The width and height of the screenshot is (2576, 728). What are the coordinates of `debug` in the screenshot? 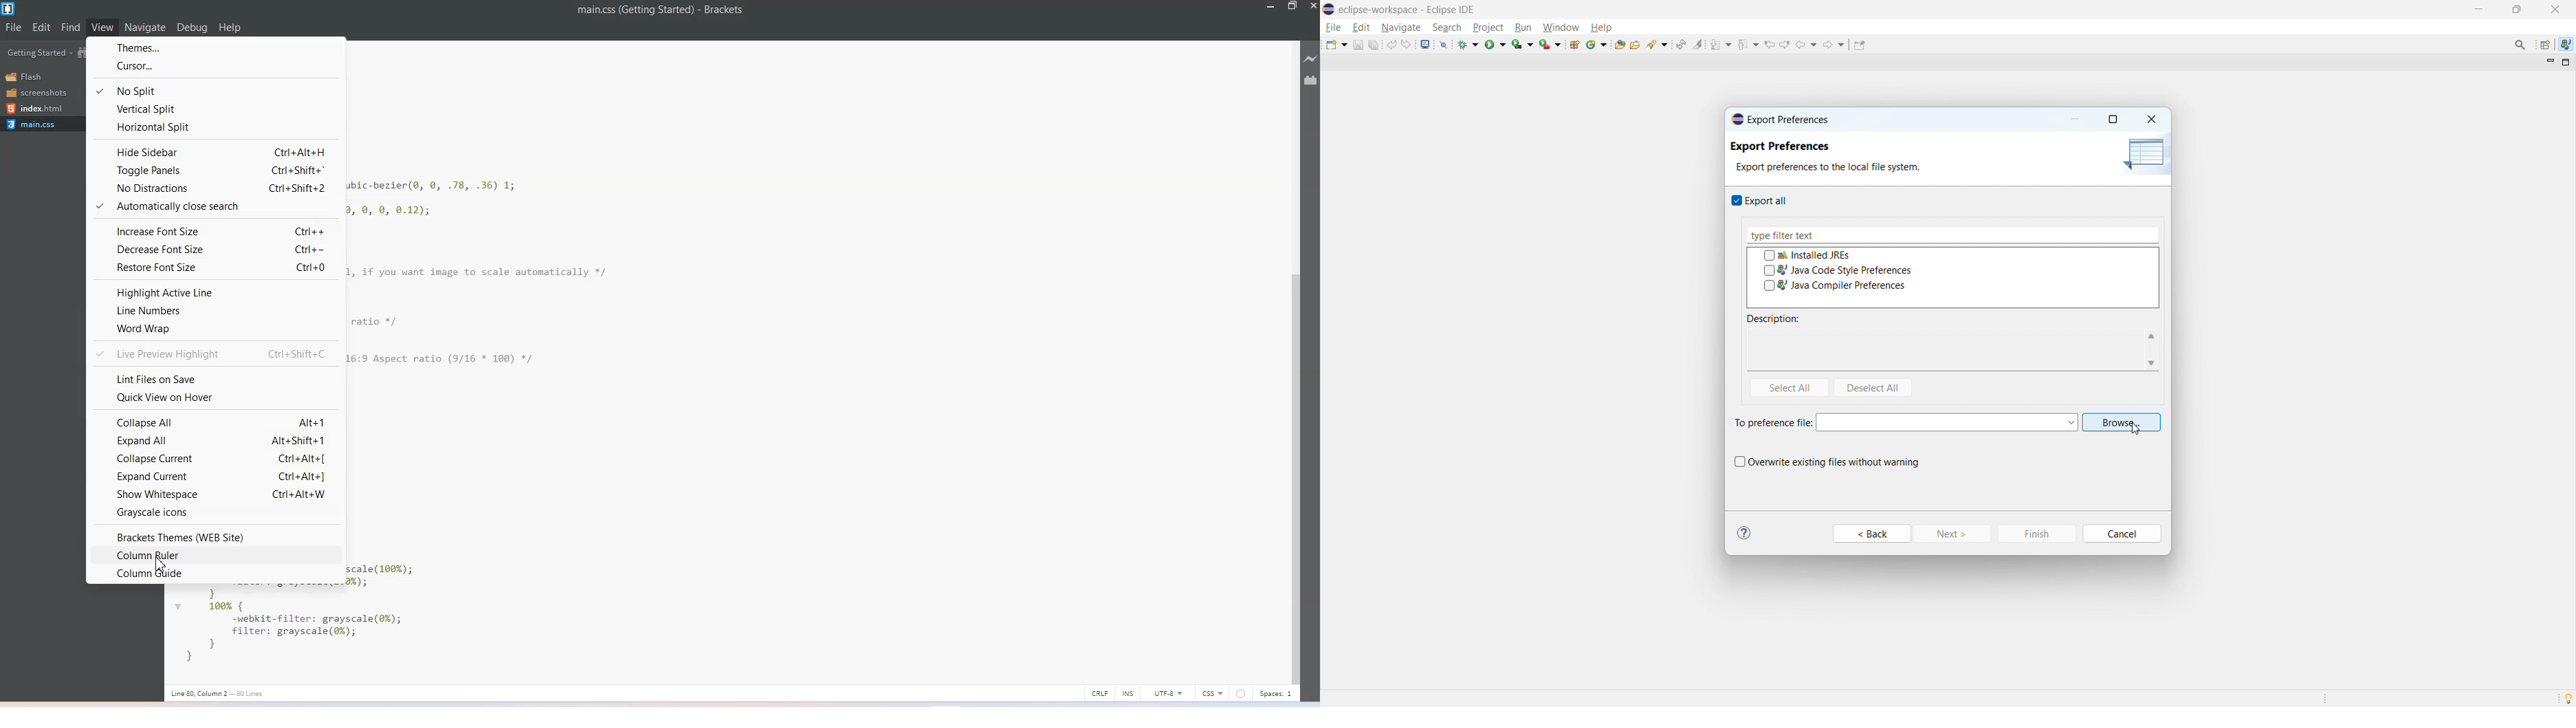 It's located at (1469, 45).